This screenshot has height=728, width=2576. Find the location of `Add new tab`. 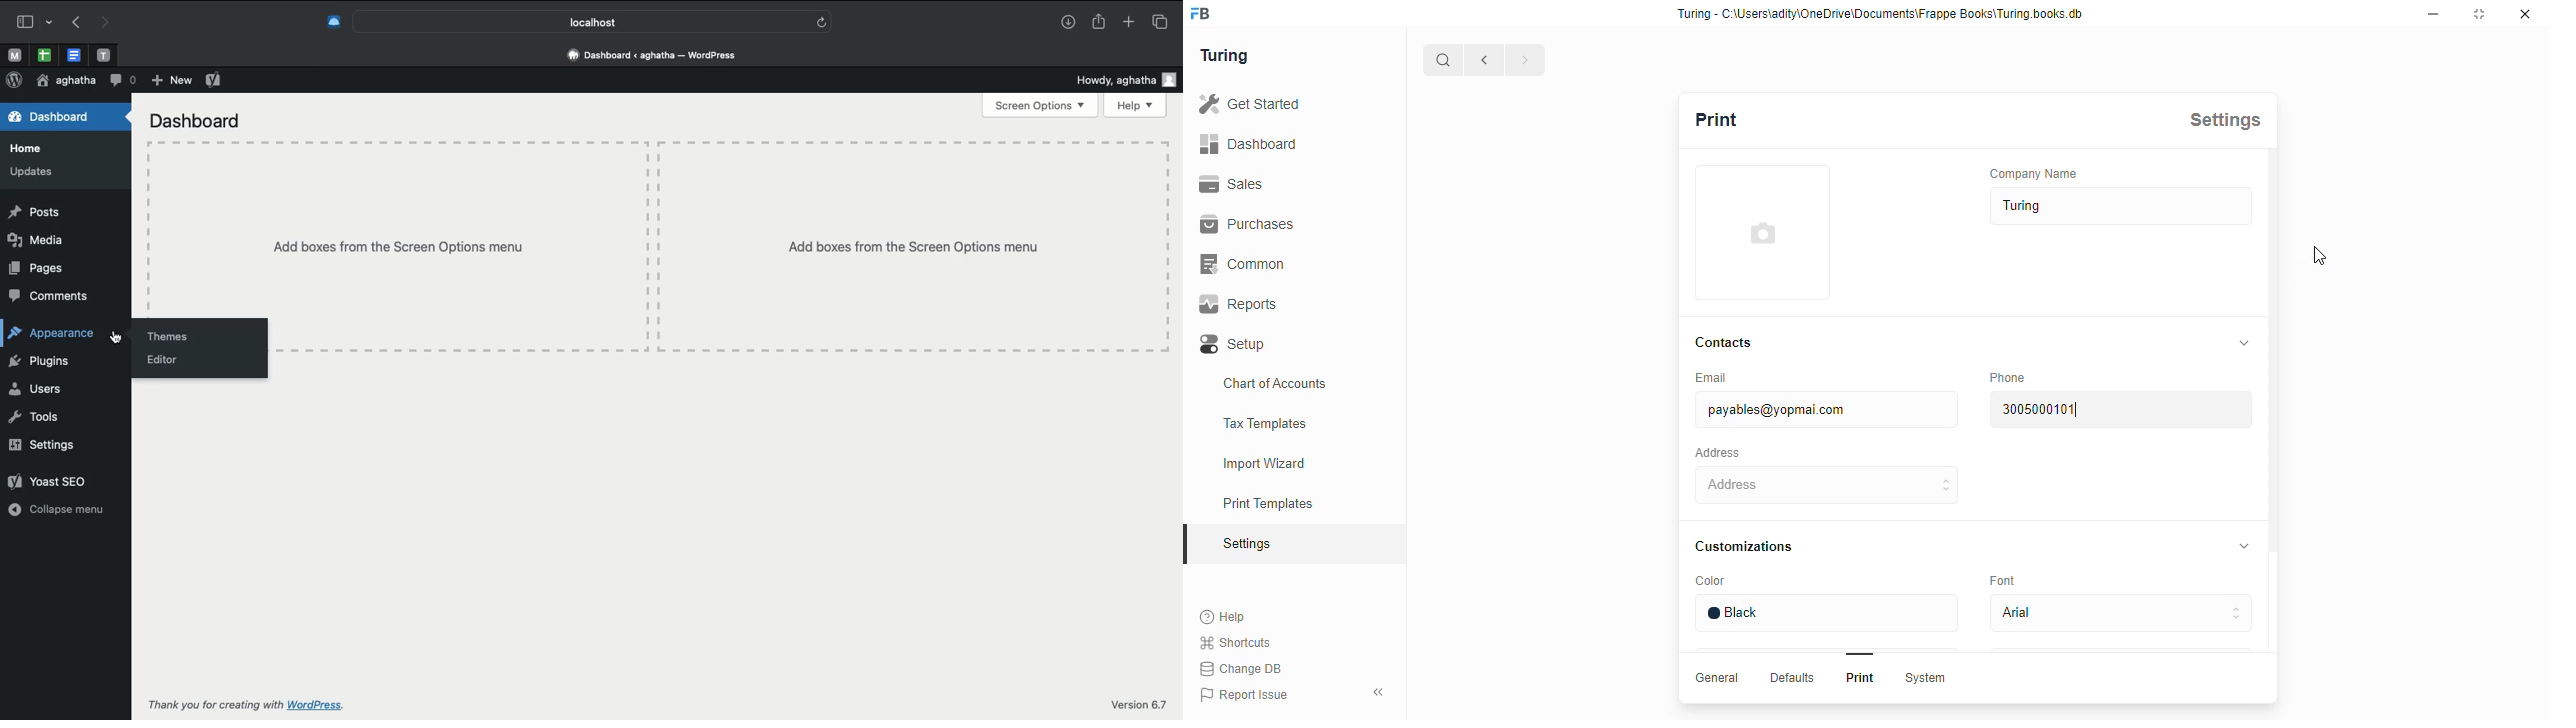

Add new tab is located at coordinates (1128, 19).